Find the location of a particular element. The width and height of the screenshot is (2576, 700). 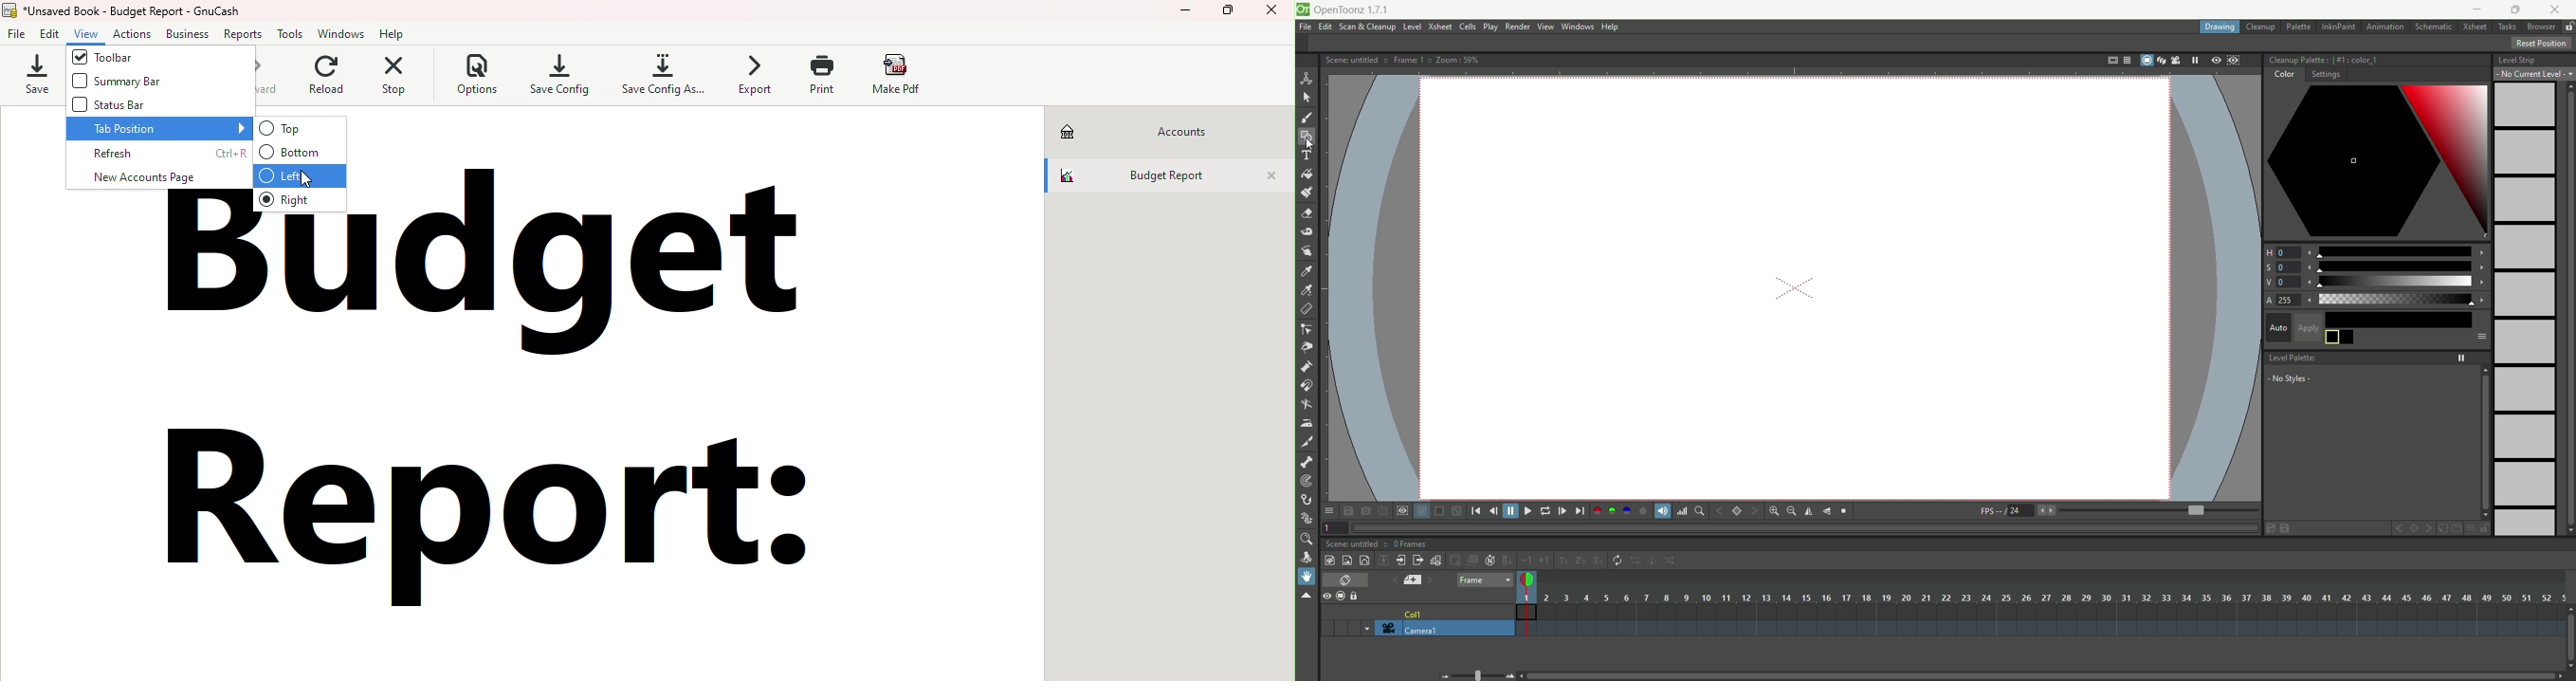

cursor is located at coordinates (305, 180).